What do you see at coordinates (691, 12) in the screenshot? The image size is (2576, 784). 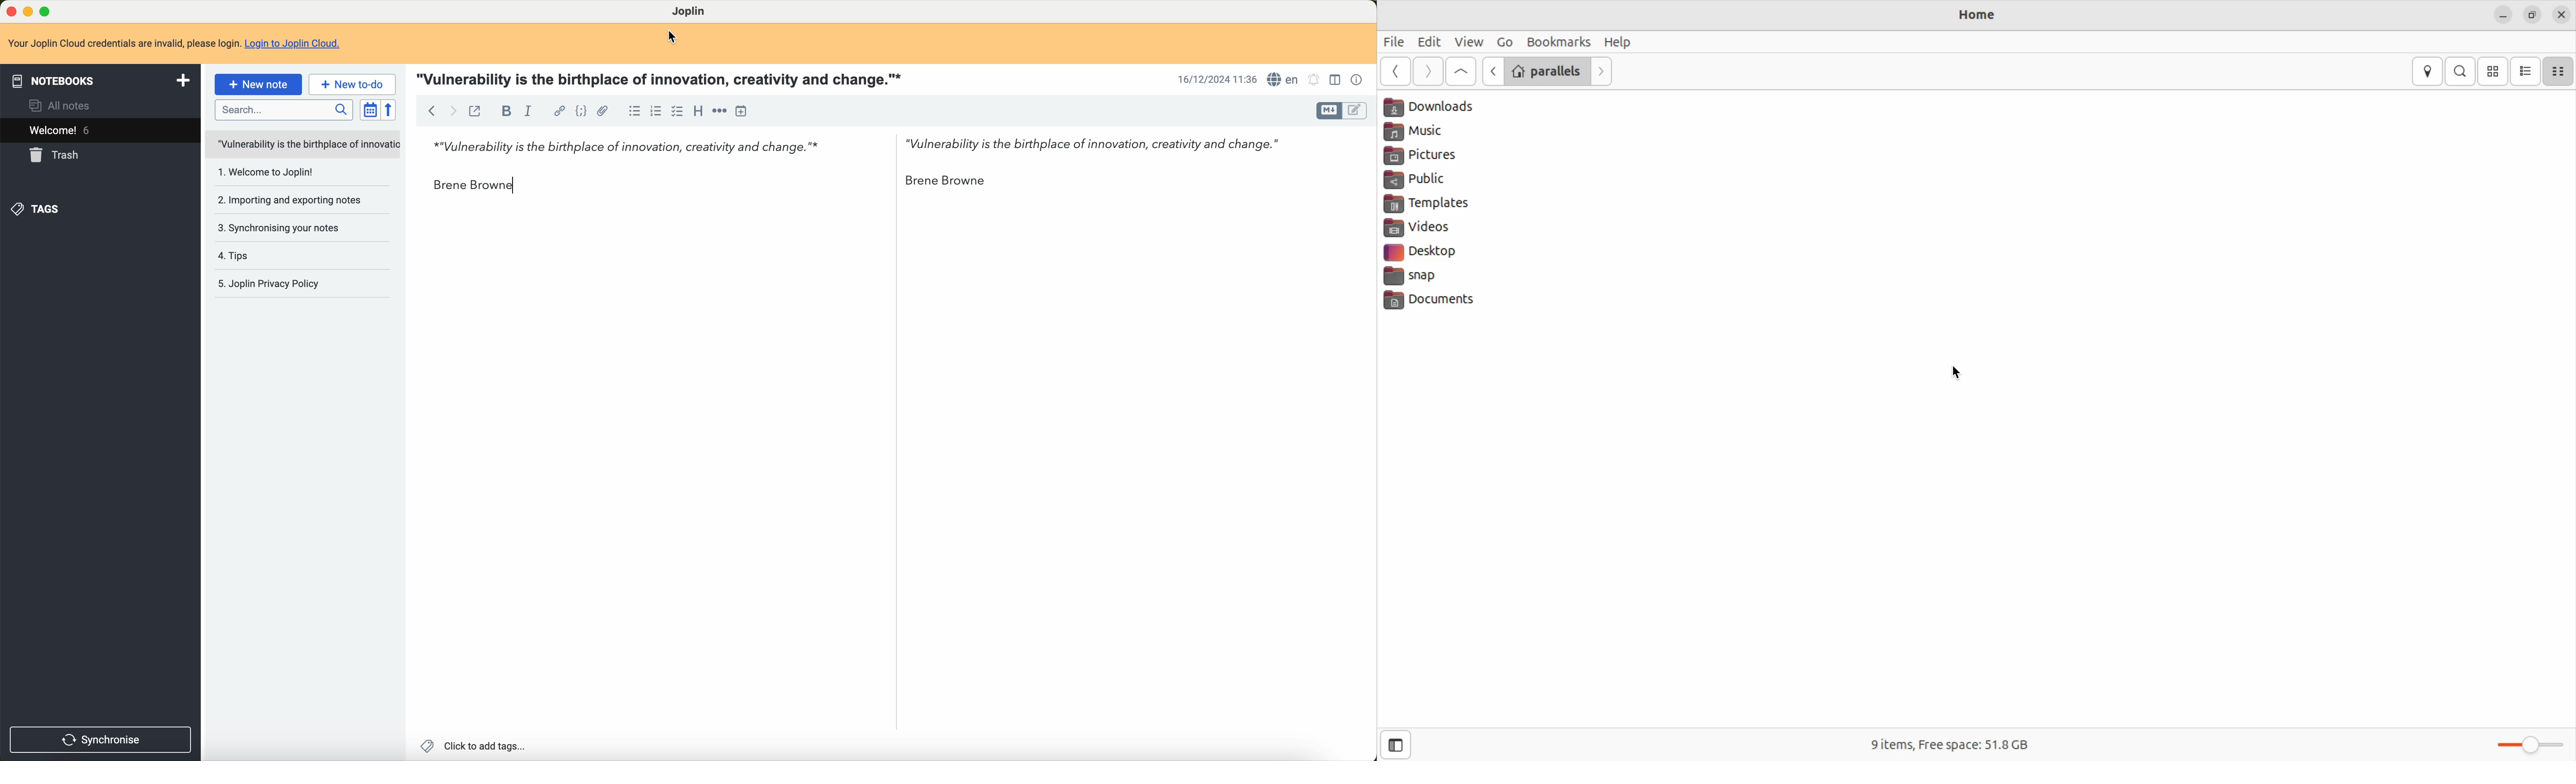 I see `Joplin` at bounding box center [691, 12].